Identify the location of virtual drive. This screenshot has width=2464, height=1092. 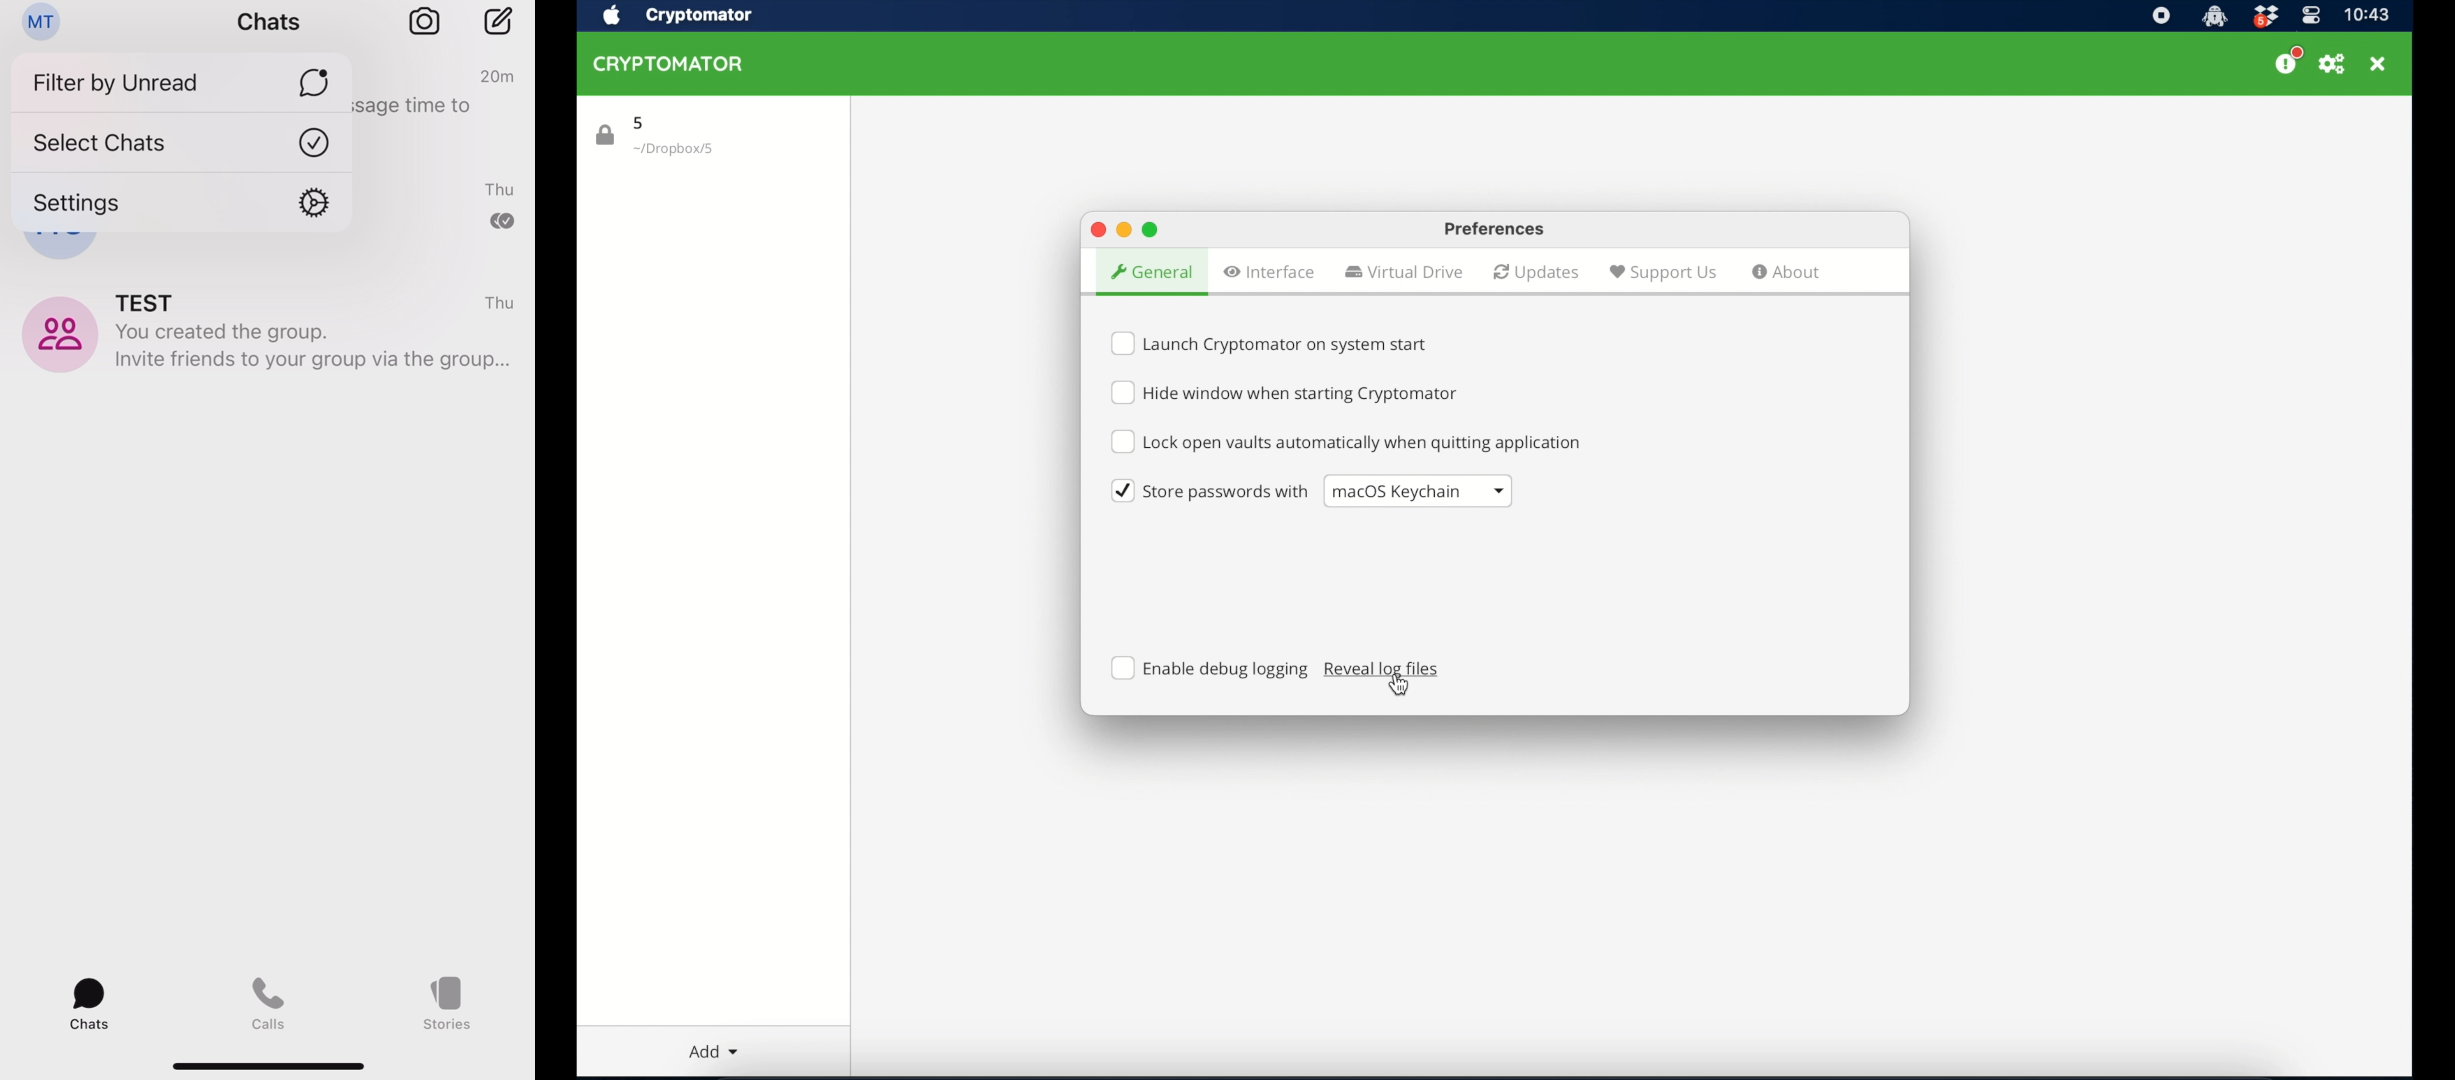
(1405, 272).